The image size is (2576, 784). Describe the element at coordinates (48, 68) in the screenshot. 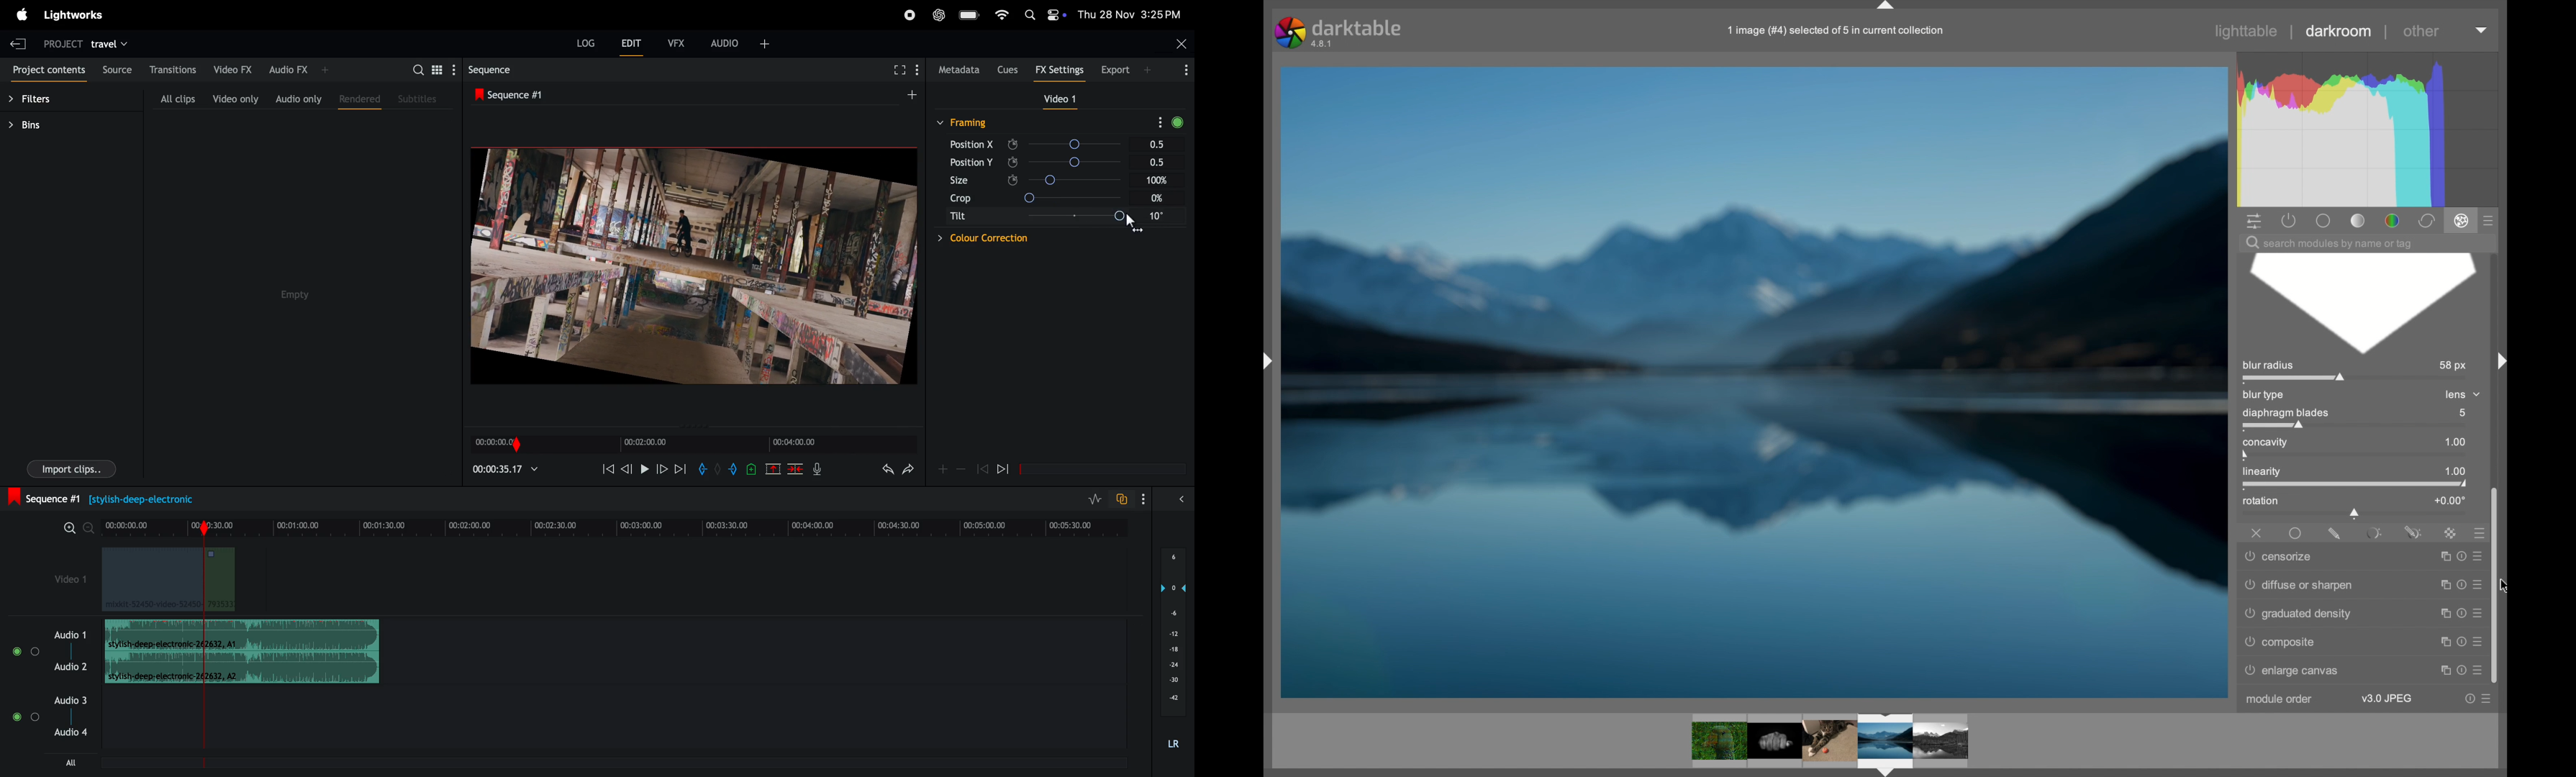

I see `projects contents` at that location.